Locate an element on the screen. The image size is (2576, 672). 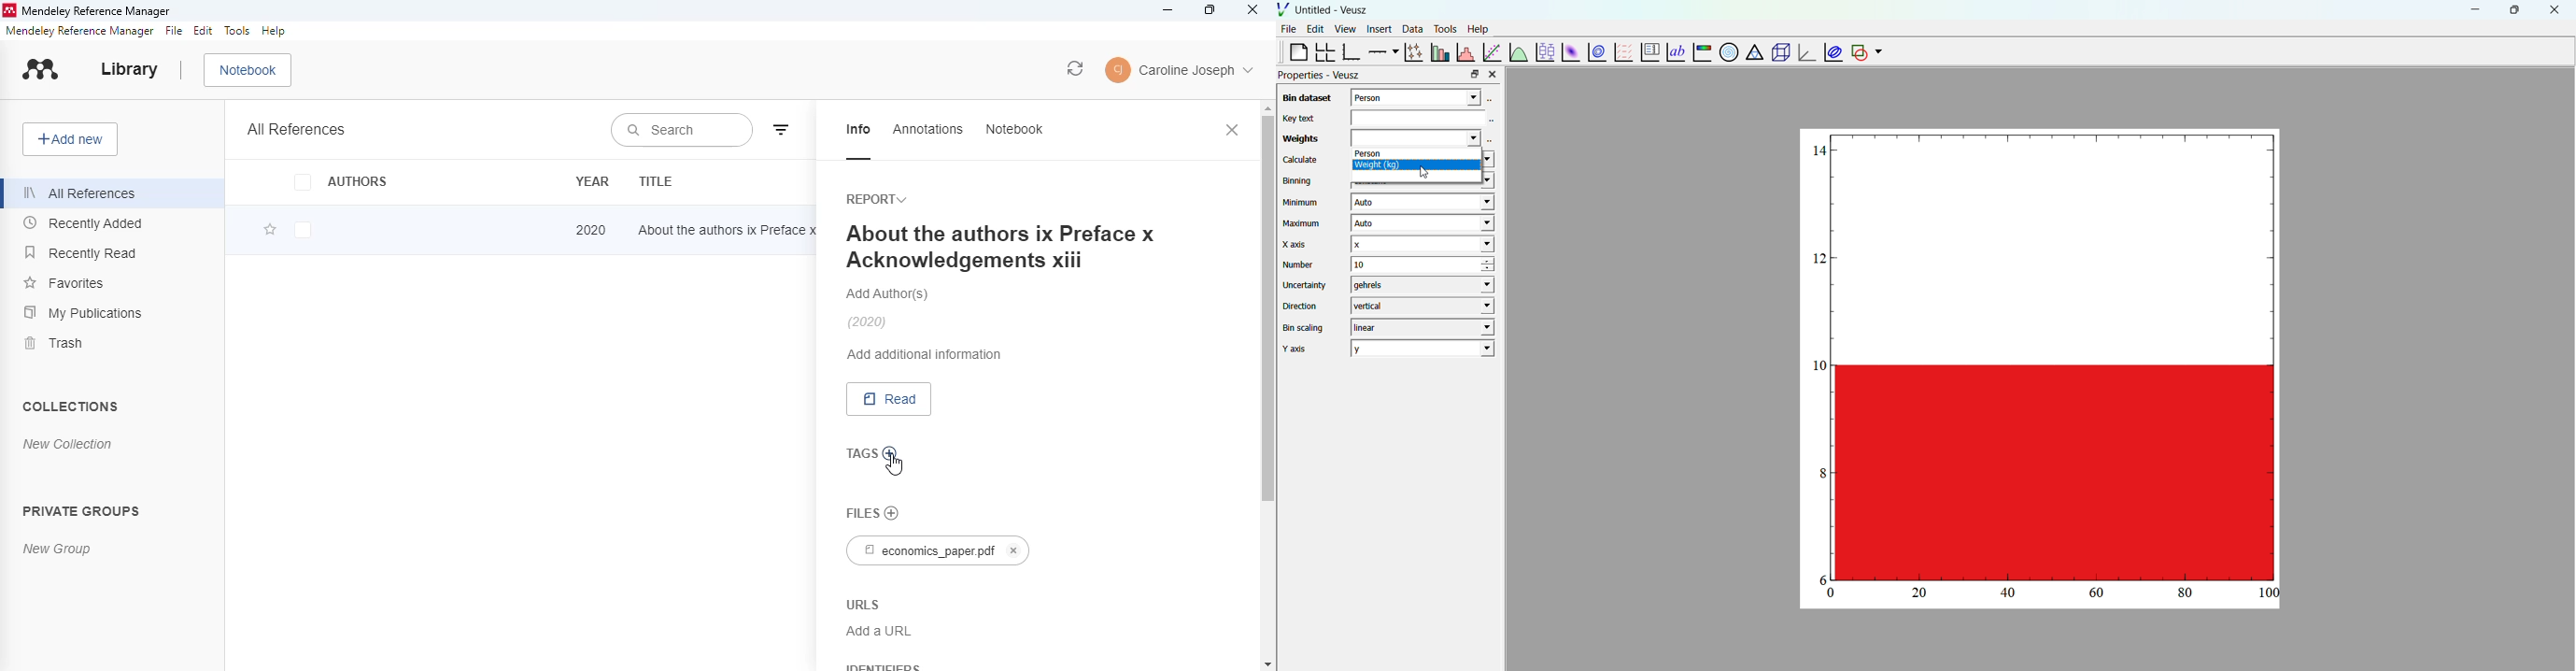
Direction is located at coordinates (1302, 305).